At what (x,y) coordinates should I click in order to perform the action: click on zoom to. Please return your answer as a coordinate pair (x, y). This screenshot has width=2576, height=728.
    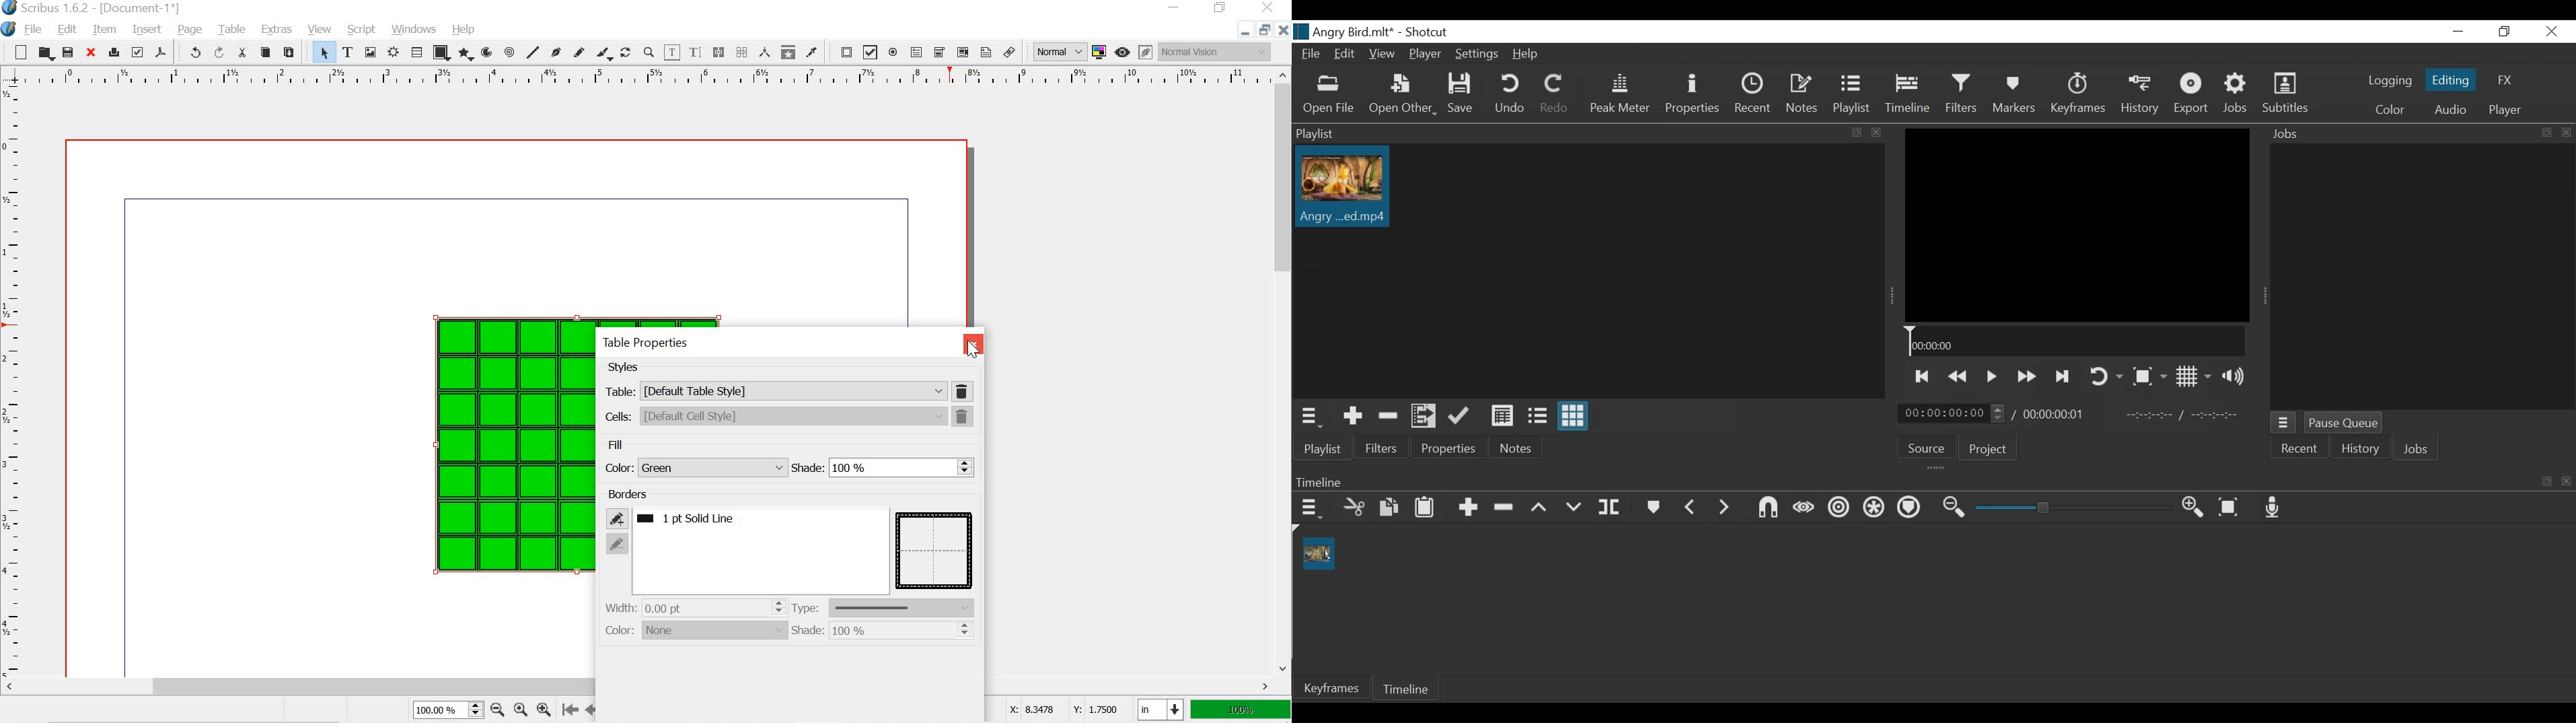
    Looking at the image, I should click on (519, 709).